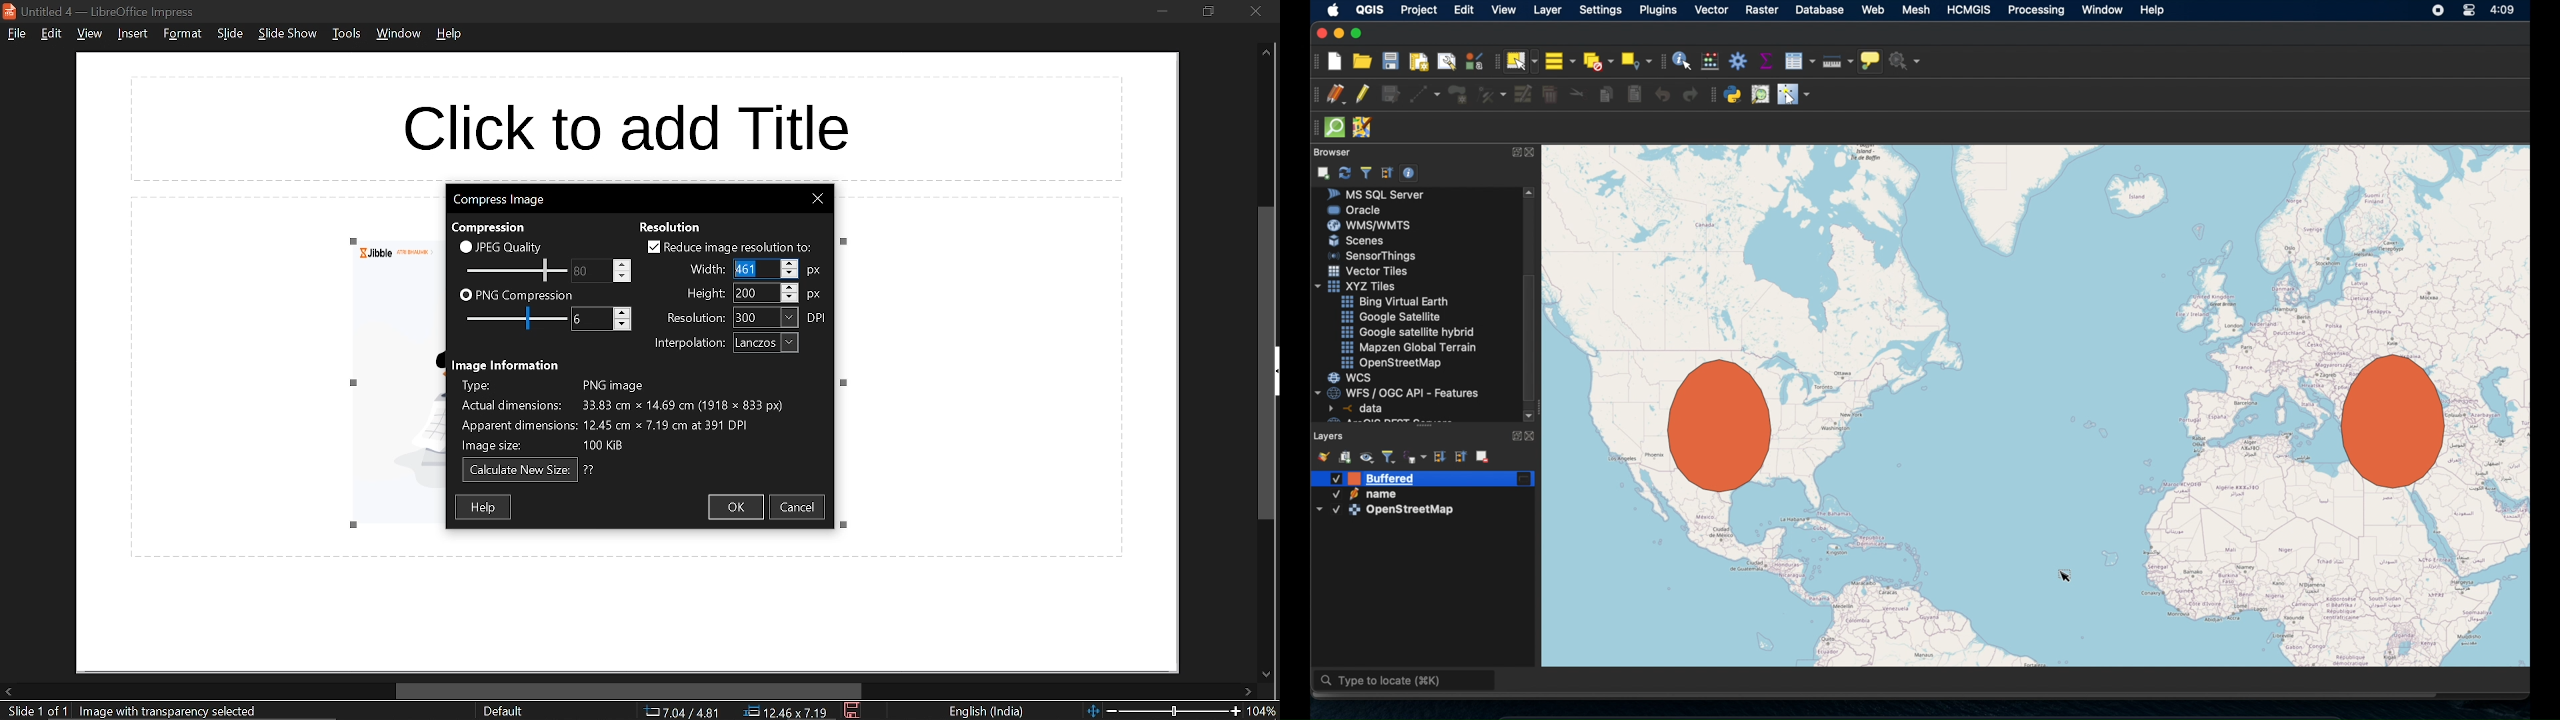 The height and width of the screenshot is (728, 2576). What do you see at coordinates (1522, 95) in the screenshot?
I see `modify attributes` at bounding box center [1522, 95].